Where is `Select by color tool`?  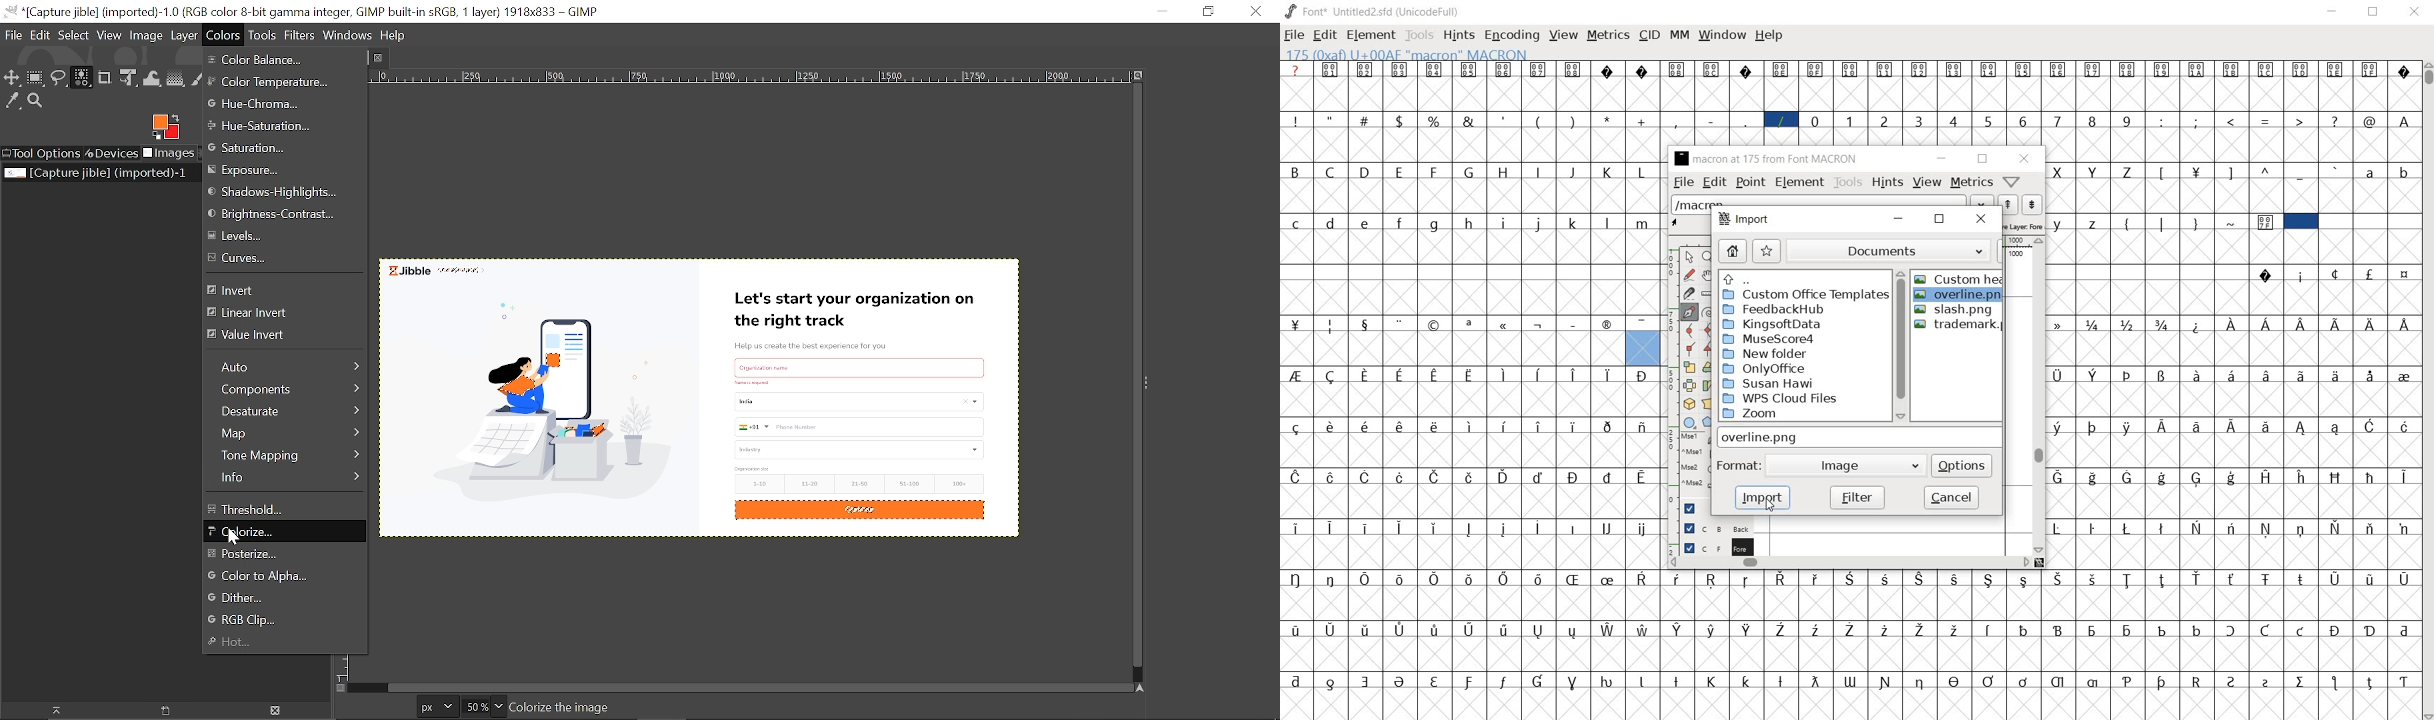
Select by color tool is located at coordinates (81, 77).